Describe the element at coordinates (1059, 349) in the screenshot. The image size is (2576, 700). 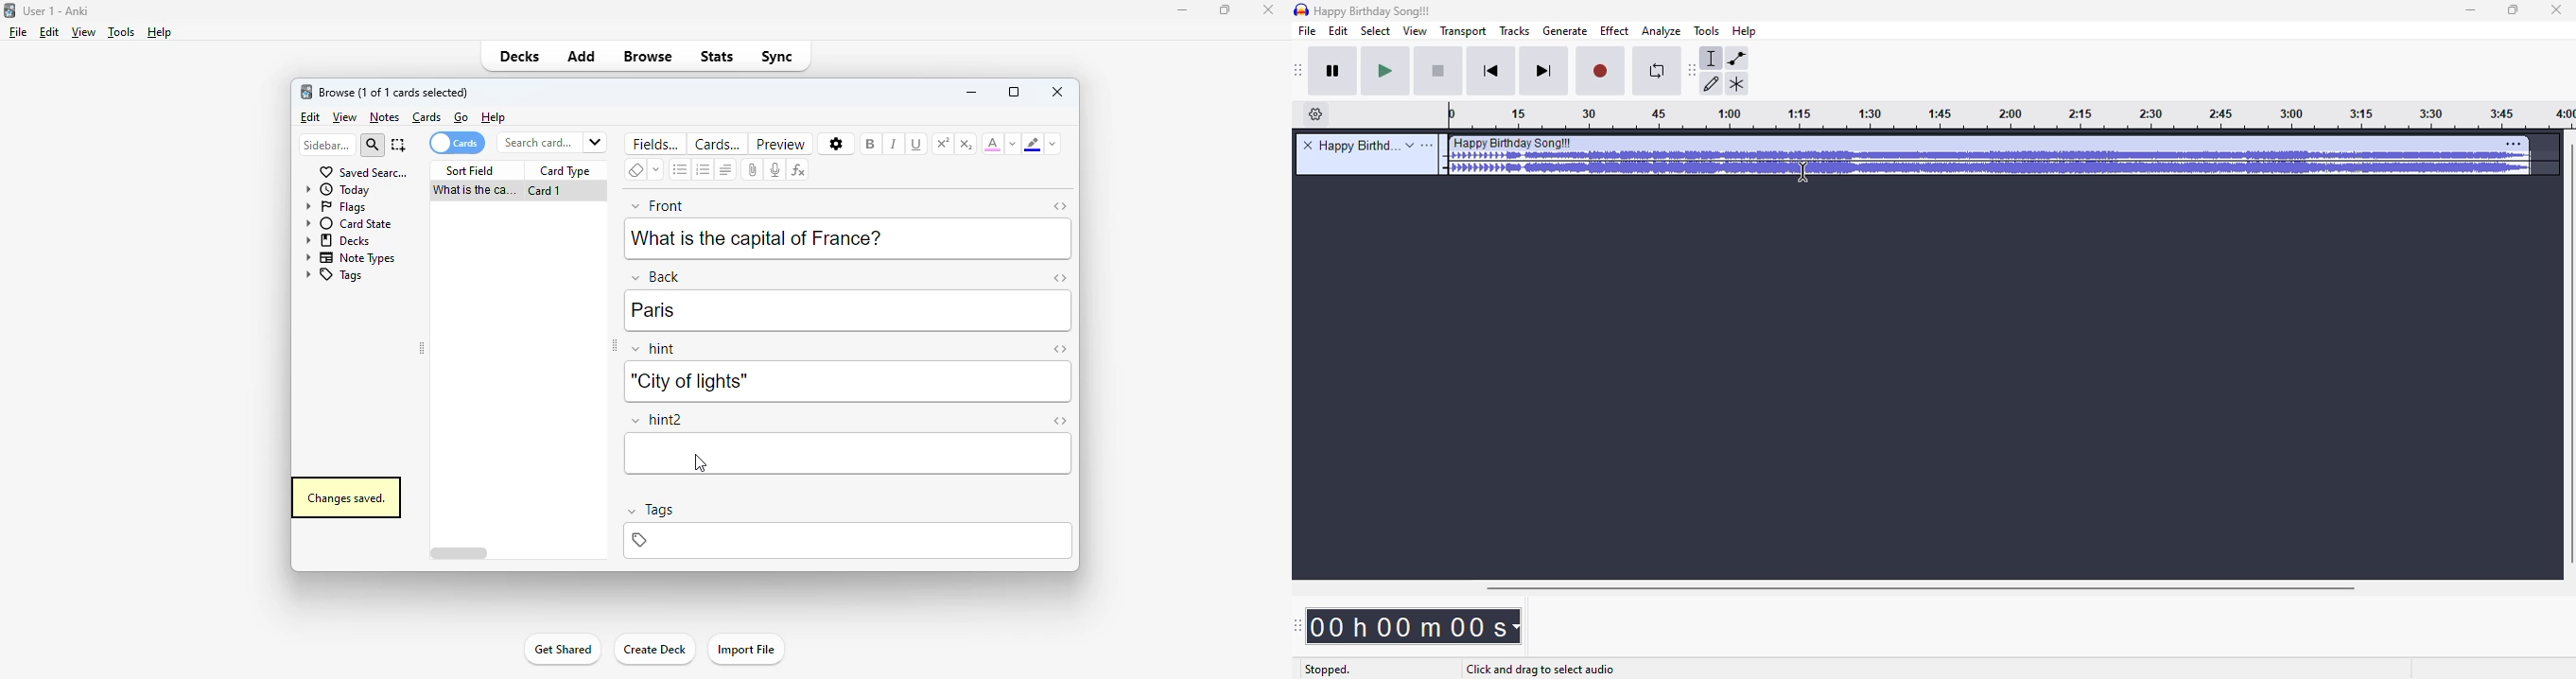
I see `toggle HTML editor` at that location.